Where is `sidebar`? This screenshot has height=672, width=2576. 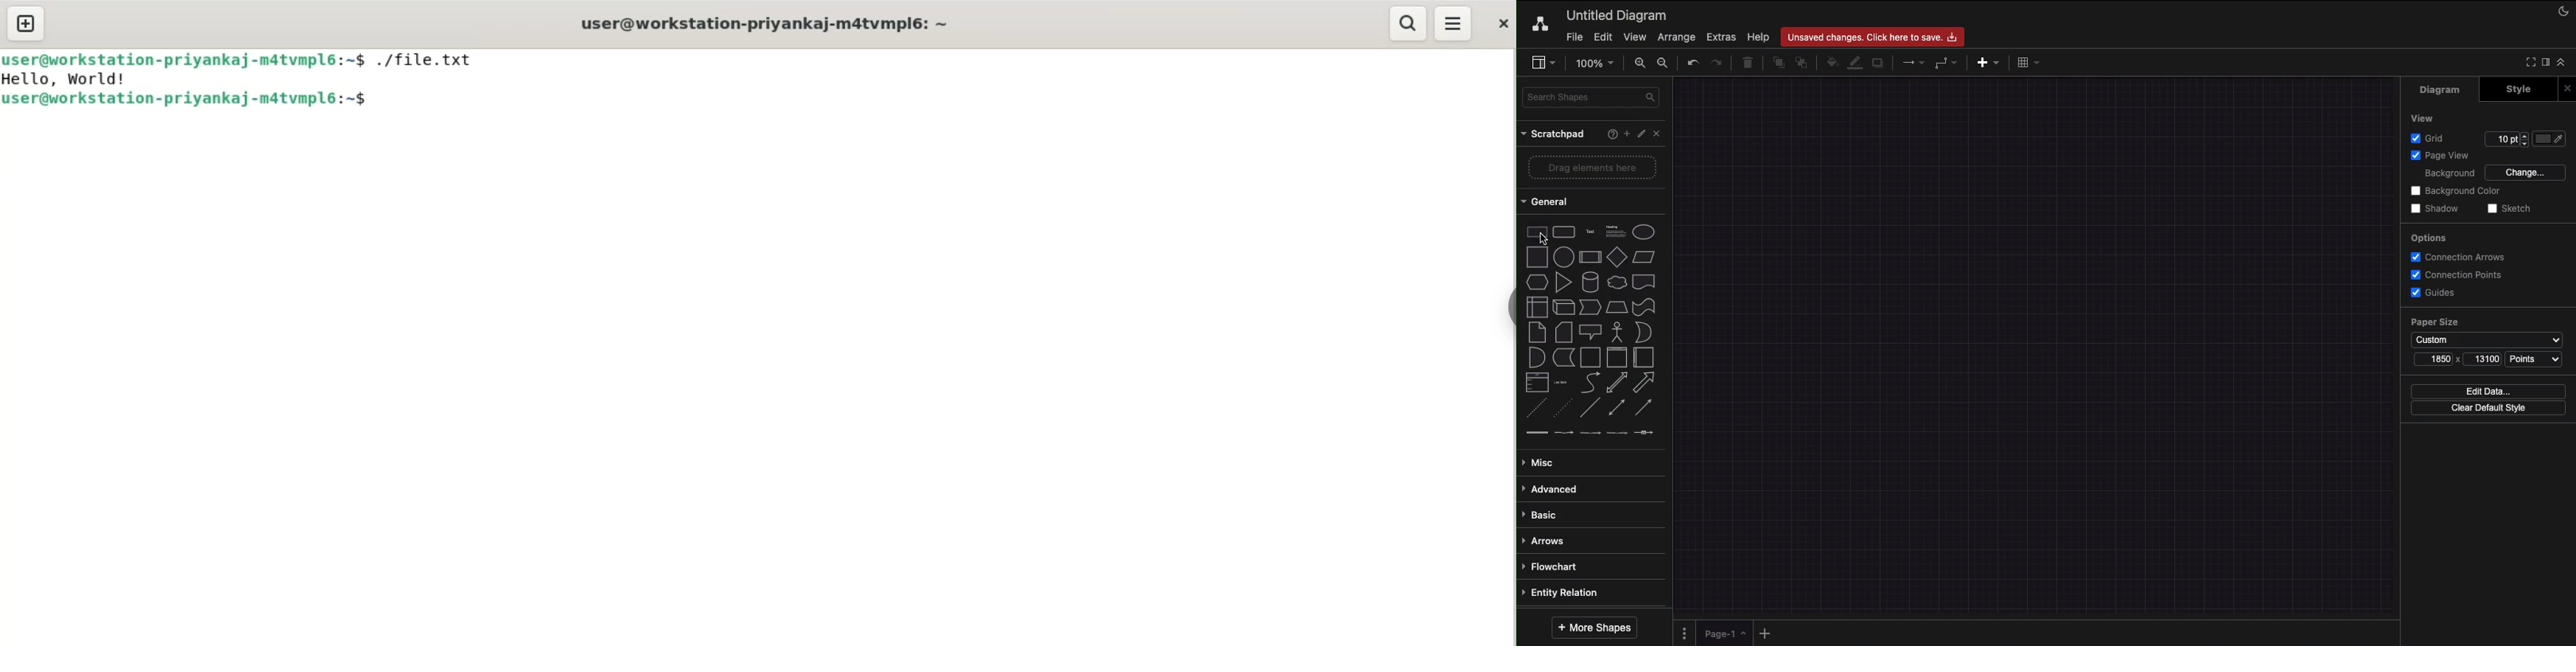
sidebar is located at coordinates (1508, 304).